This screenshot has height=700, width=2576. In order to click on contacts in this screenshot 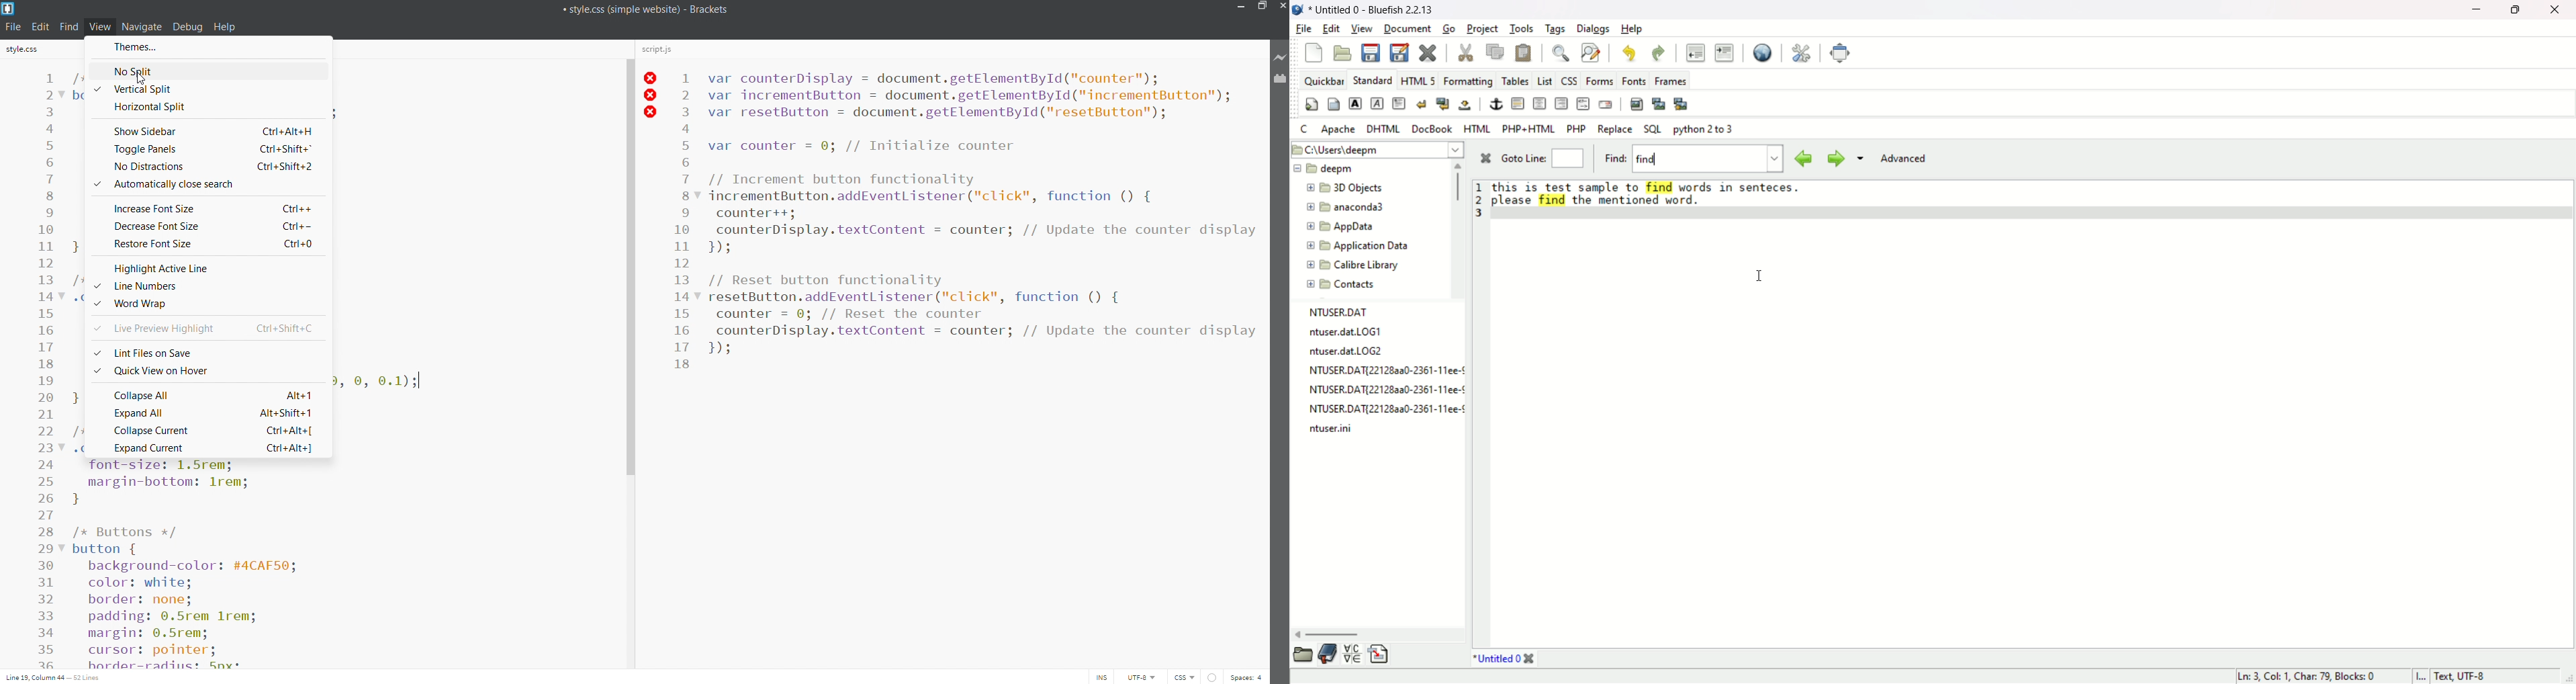, I will do `click(1340, 285)`.